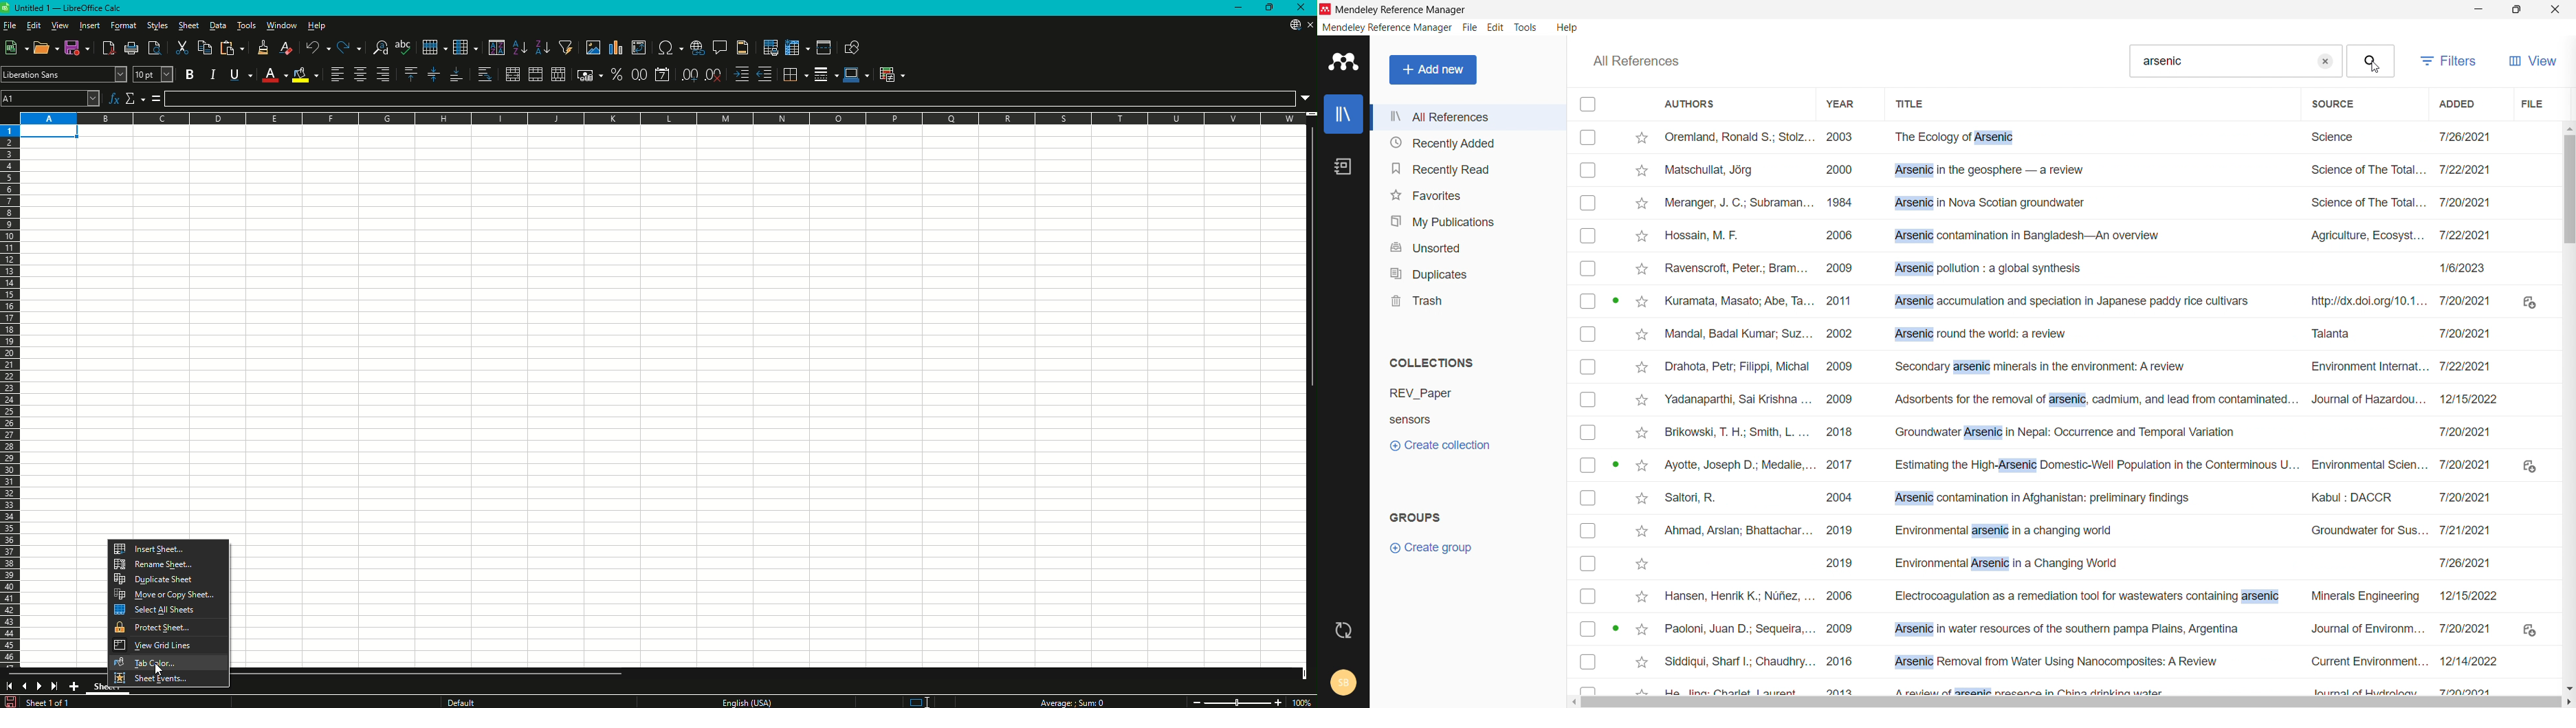 This screenshot has height=728, width=2576. I want to click on help, so click(1568, 28).